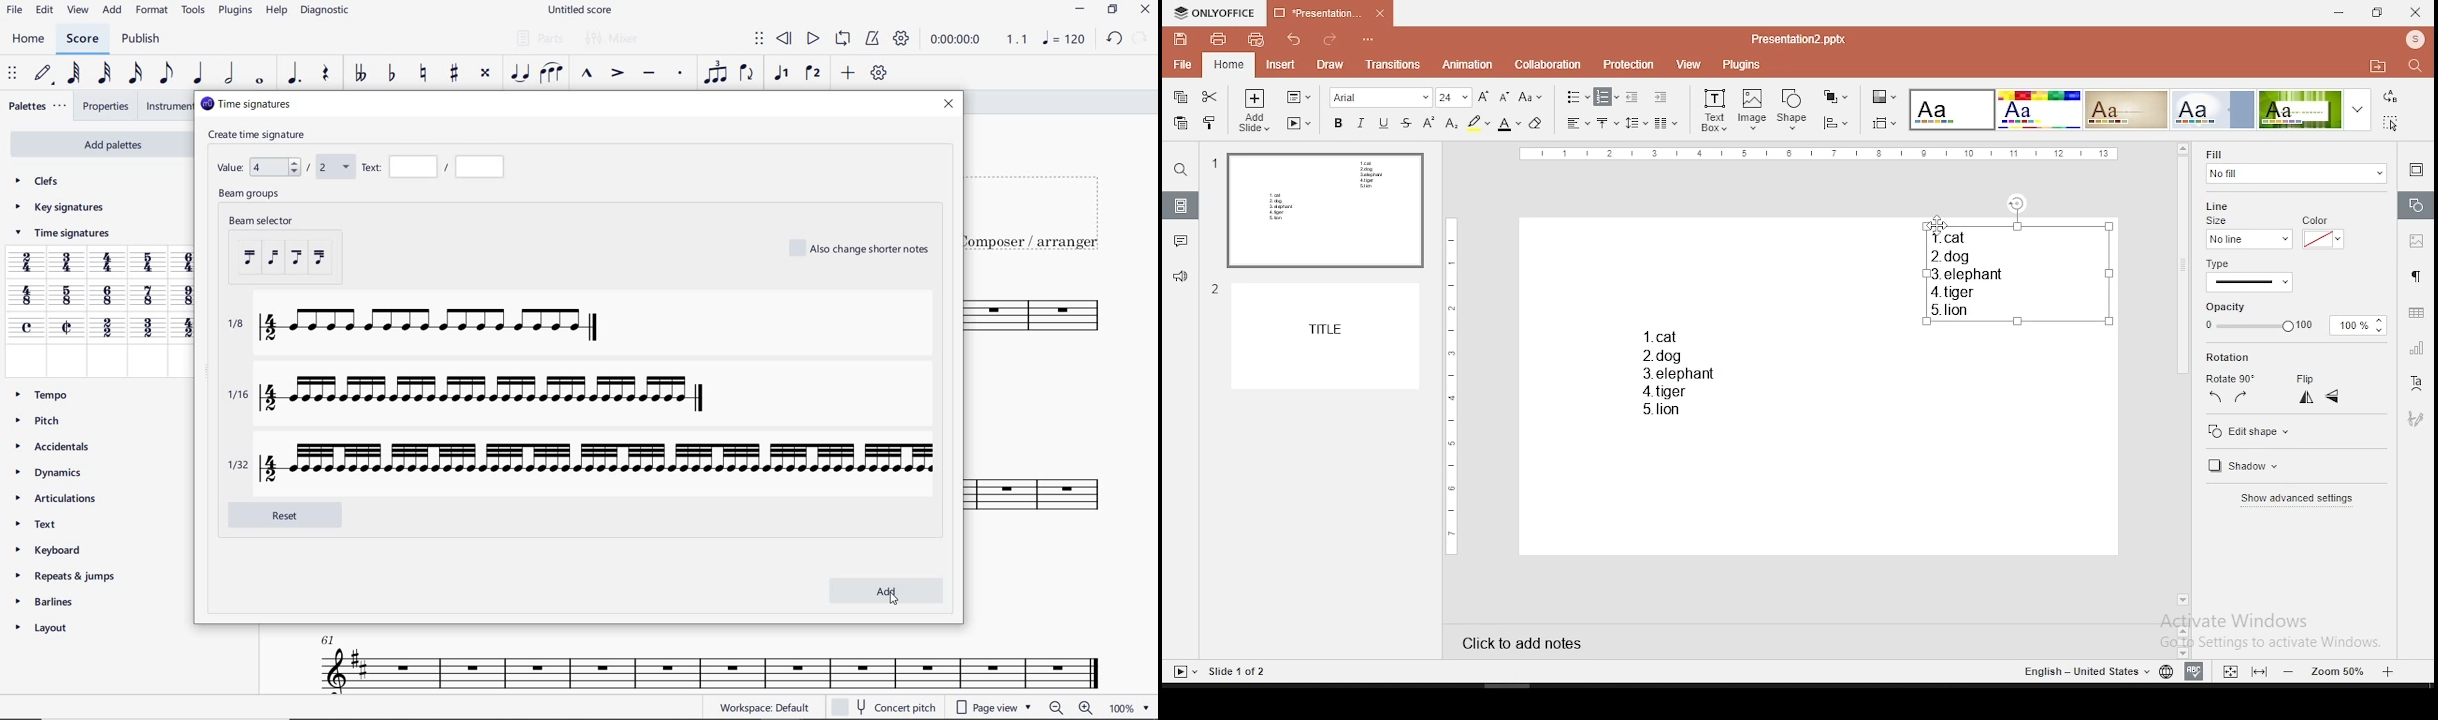 This screenshot has width=2464, height=728. I want to click on eraser tool, so click(1538, 123).